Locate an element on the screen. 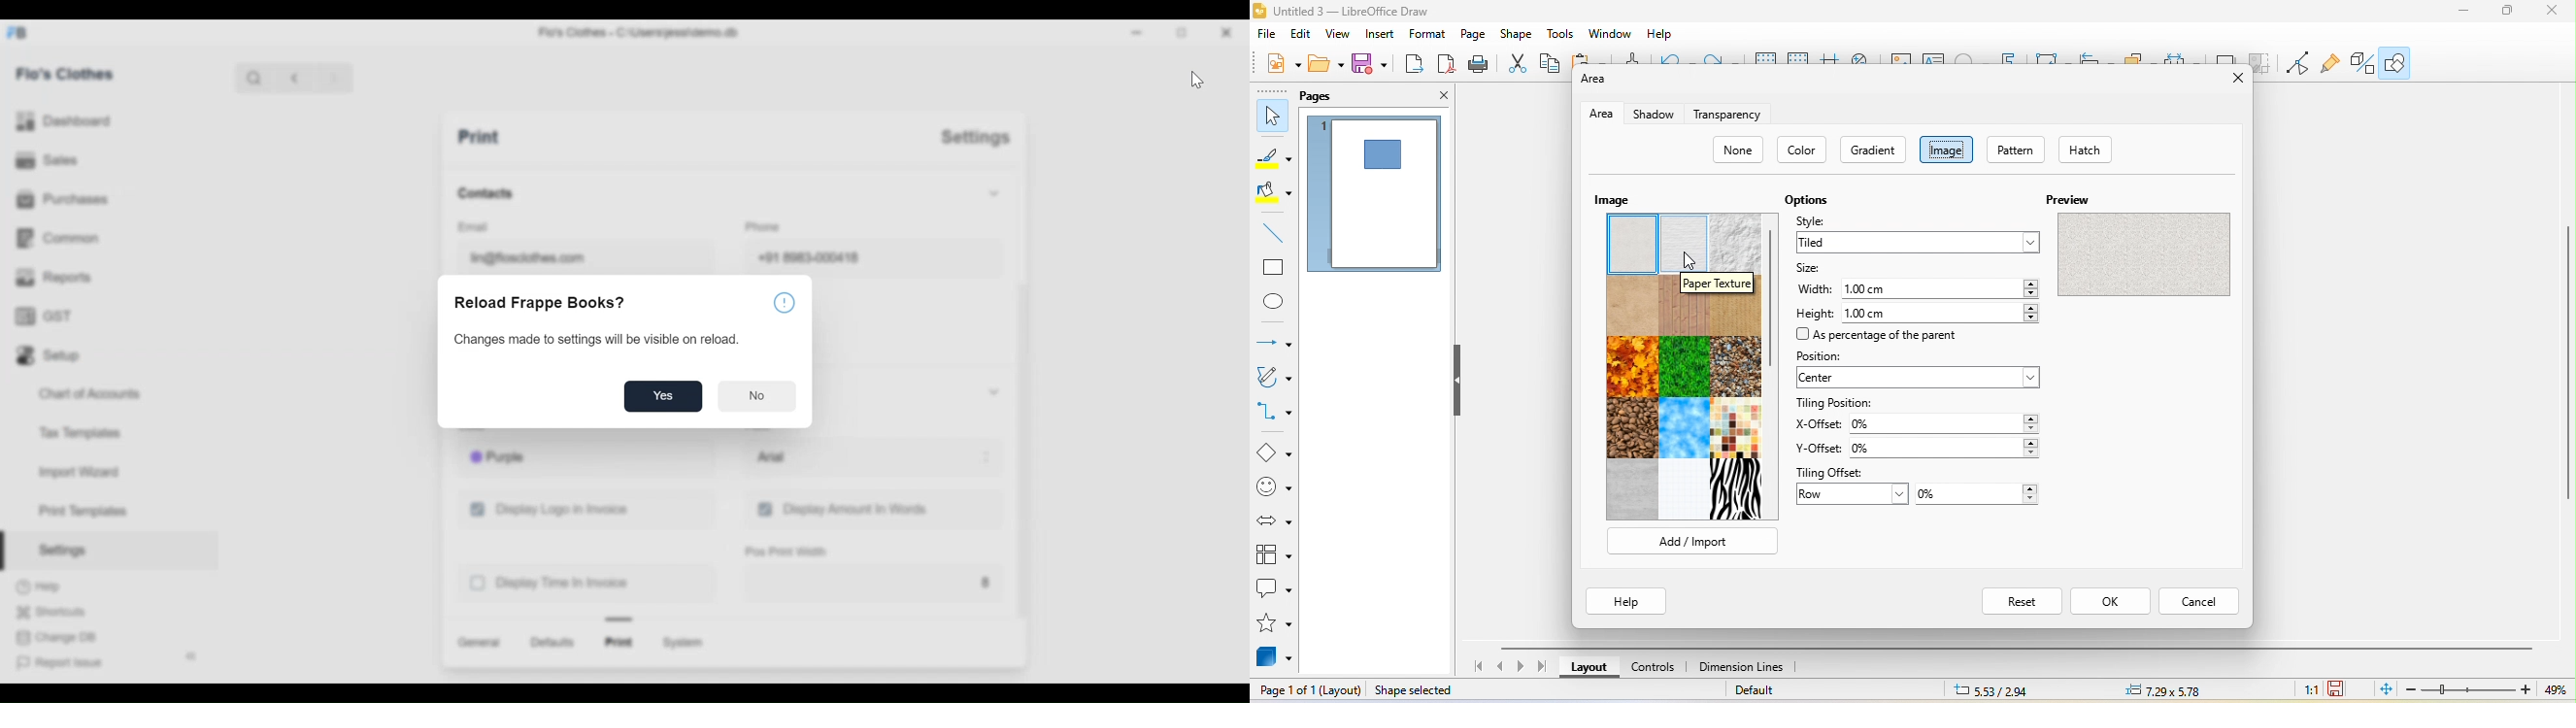  export directly as pdf is located at coordinates (1450, 67).